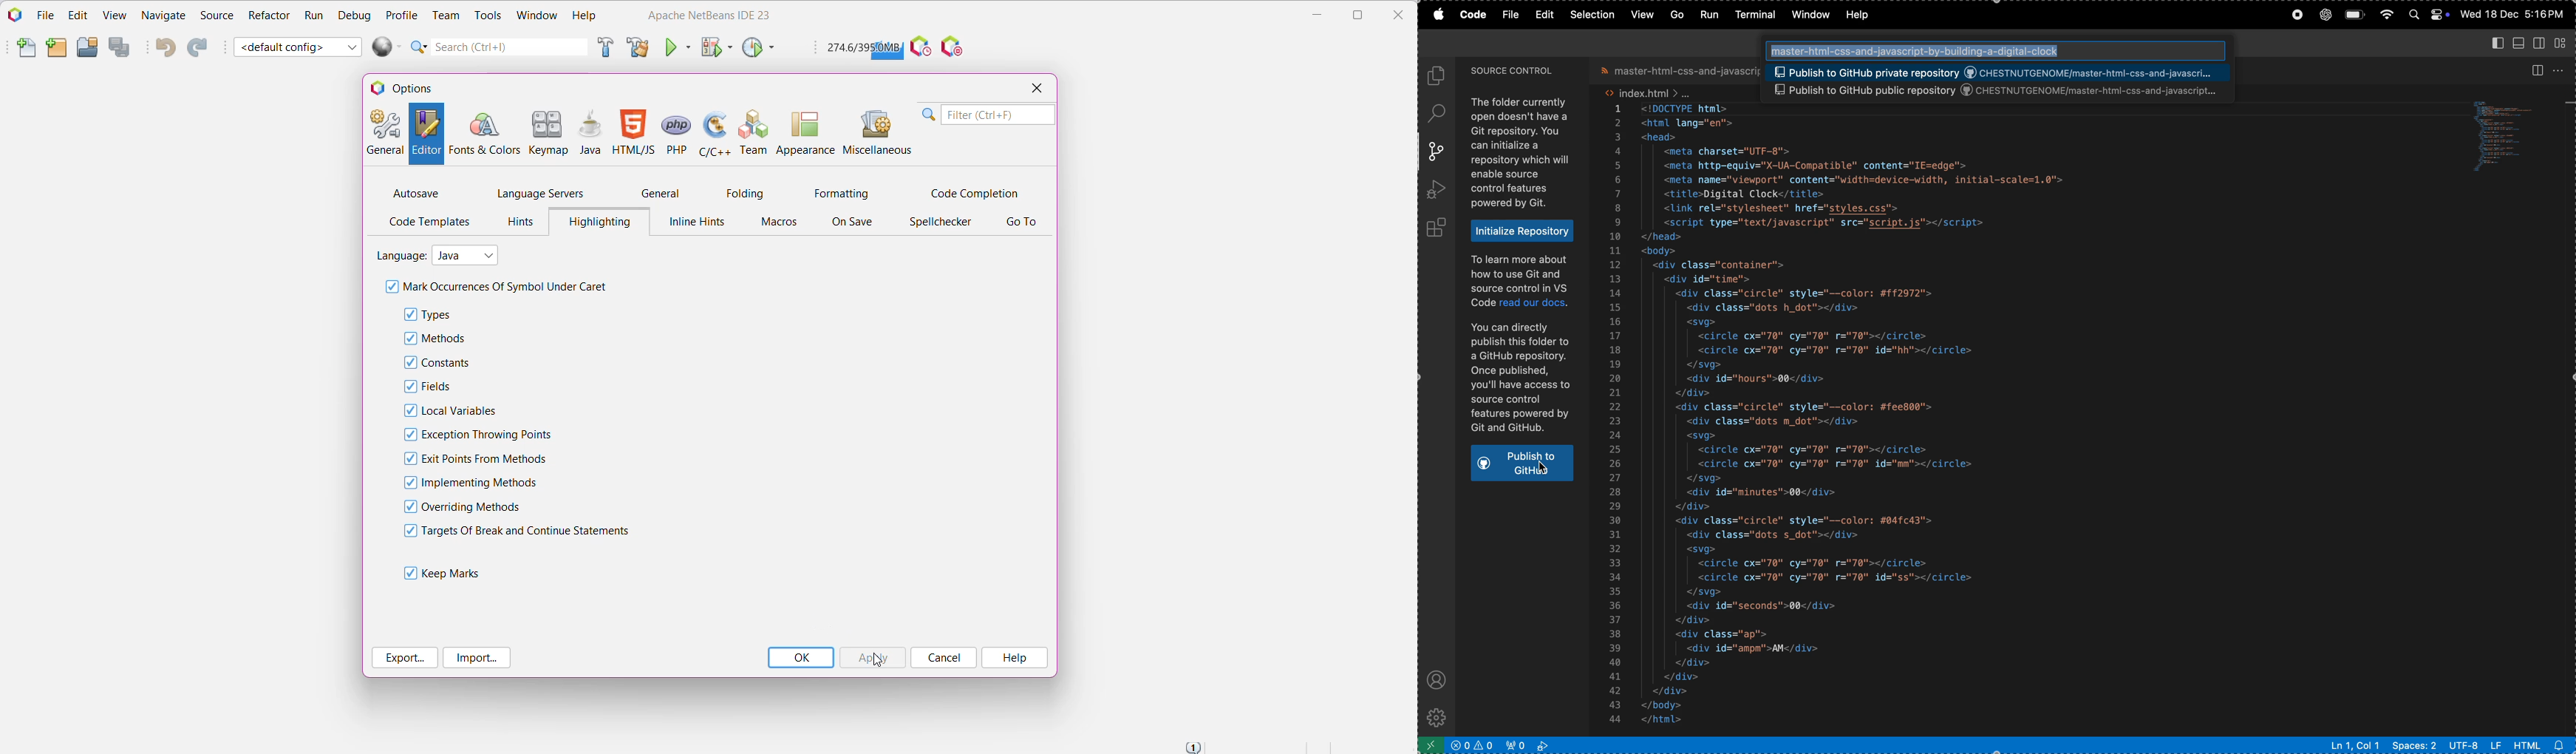  What do you see at coordinates (1768, 492) in the screenshot?
I see `<div id="minutes">00</div>` at bounding box center [1768, 492].